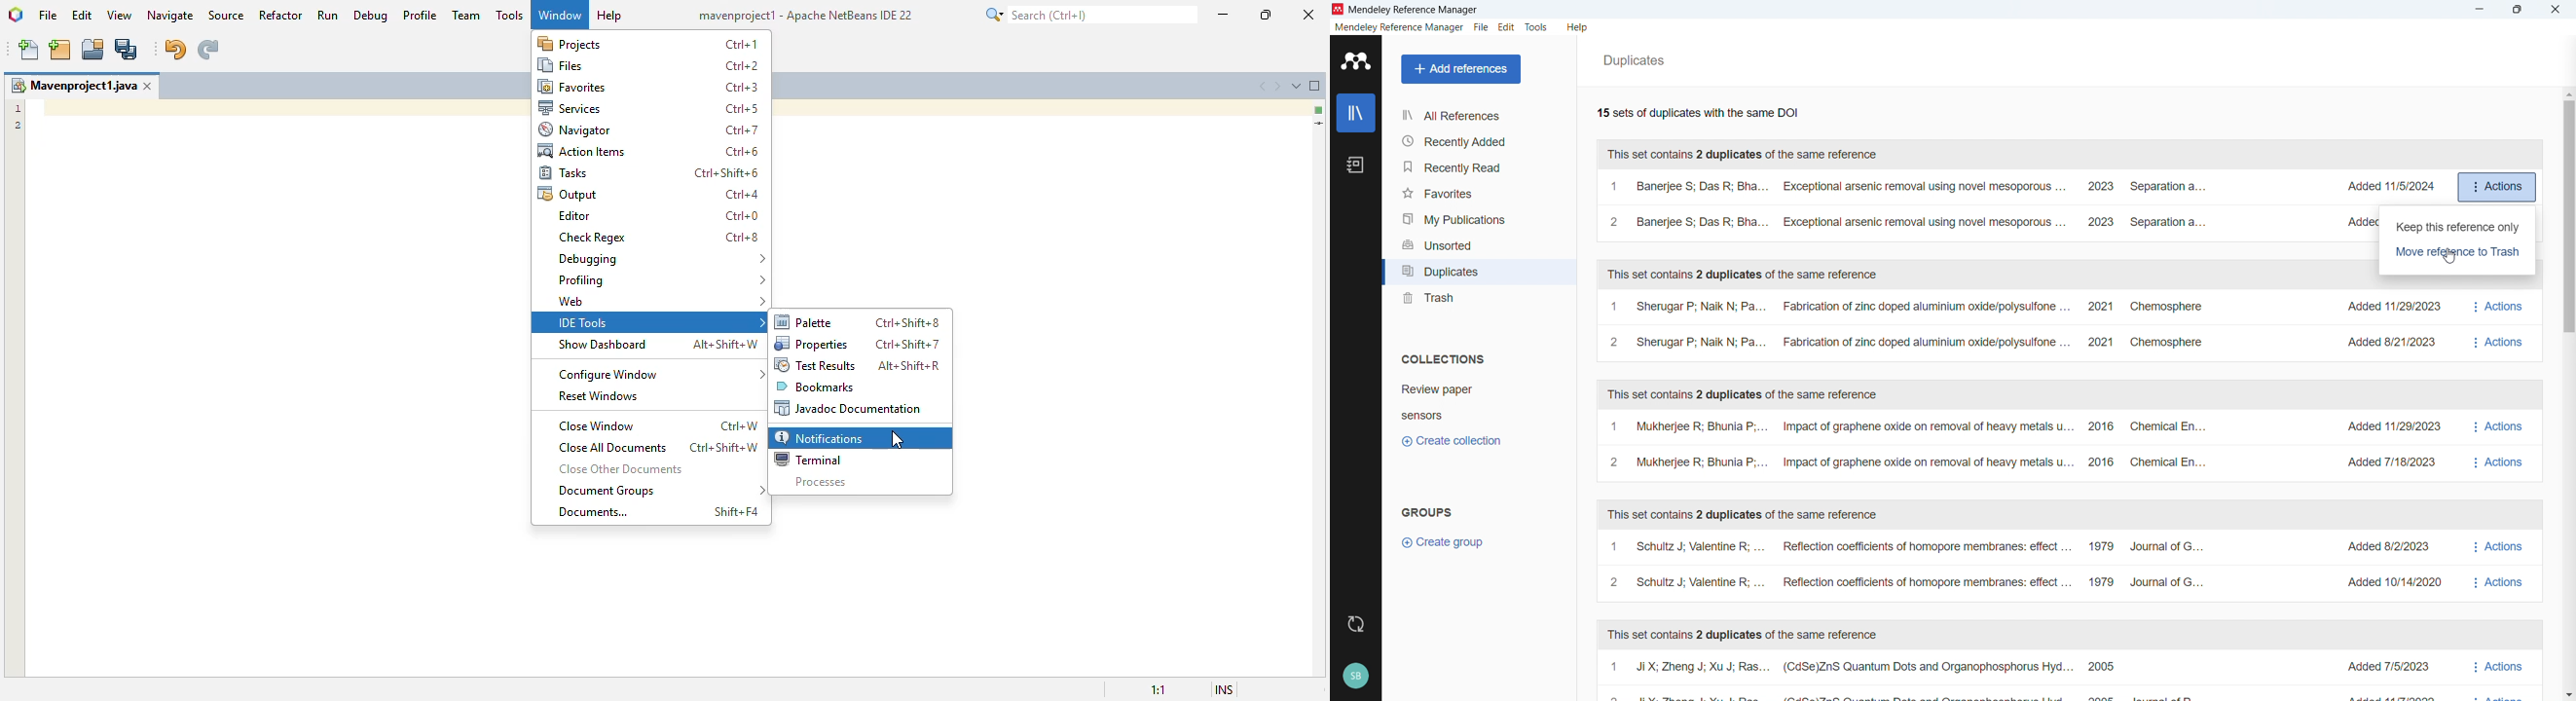 This screenshot has height=728, width=2576. Describe the element at coordinates (16, 15) in the screenshot. I see `logo` at that location.